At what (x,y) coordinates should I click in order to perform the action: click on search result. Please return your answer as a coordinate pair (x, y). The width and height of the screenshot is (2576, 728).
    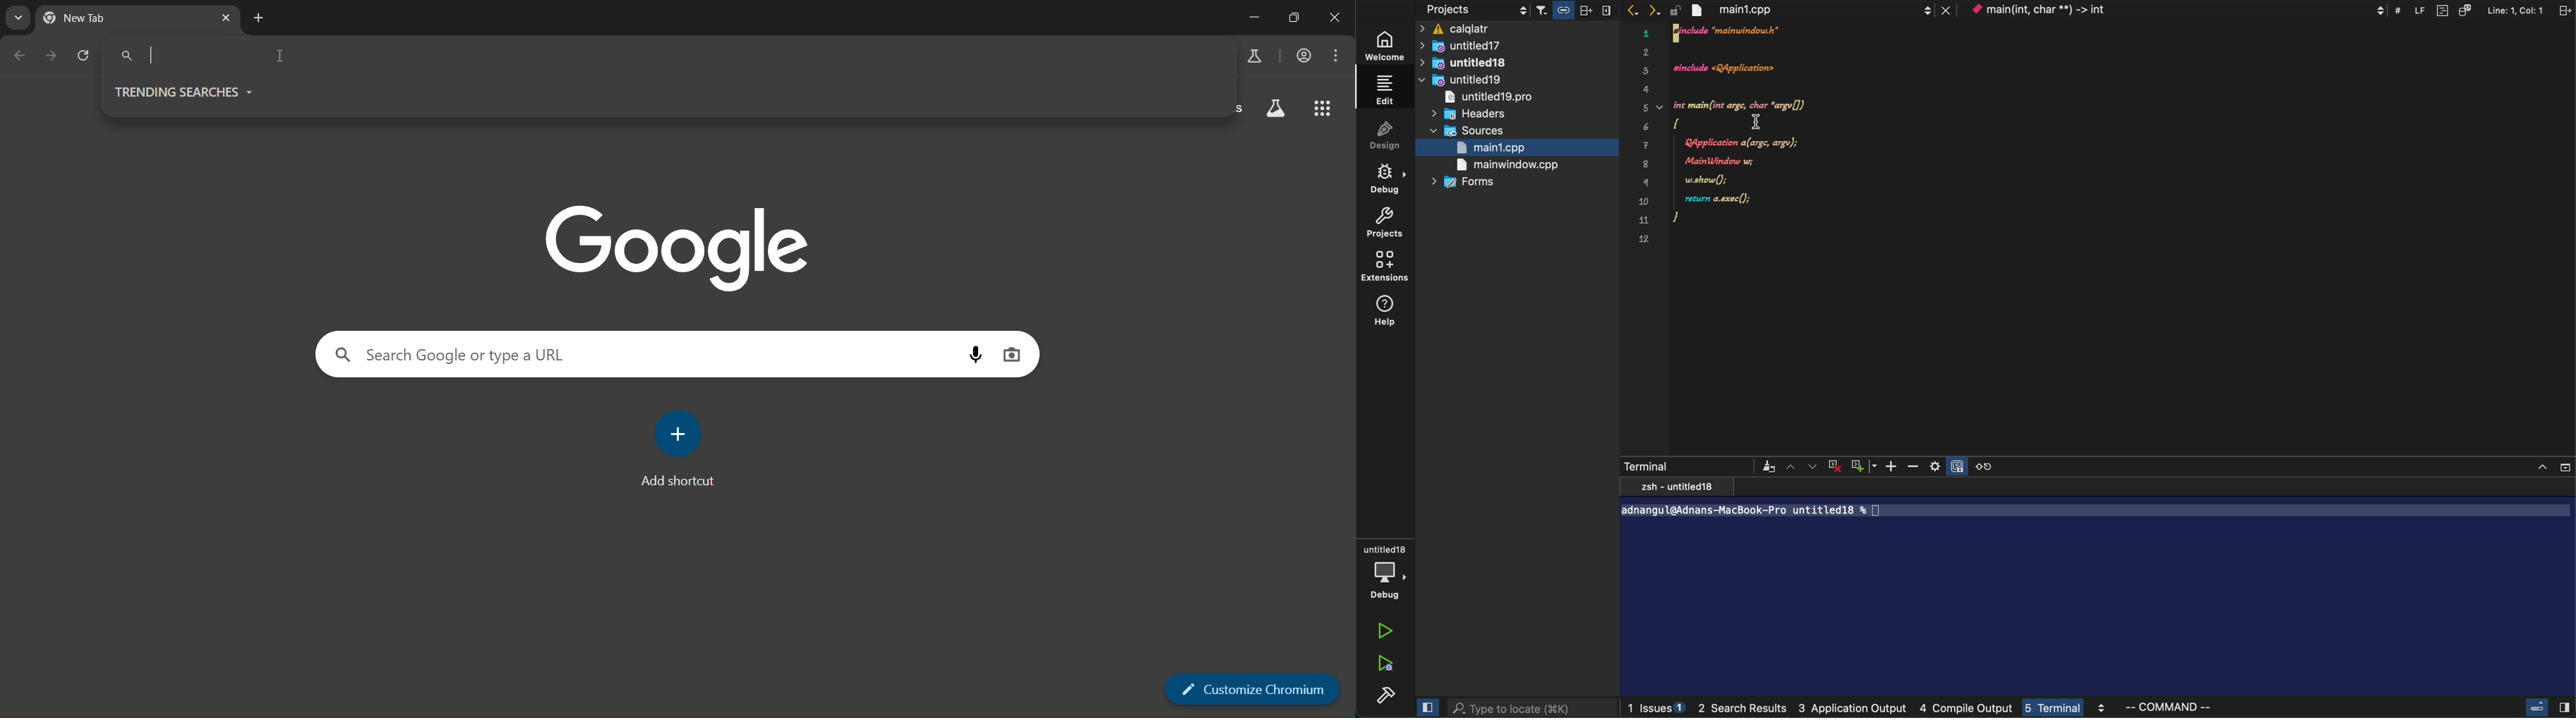
    Looking at the image, I should click on (1746, 710).